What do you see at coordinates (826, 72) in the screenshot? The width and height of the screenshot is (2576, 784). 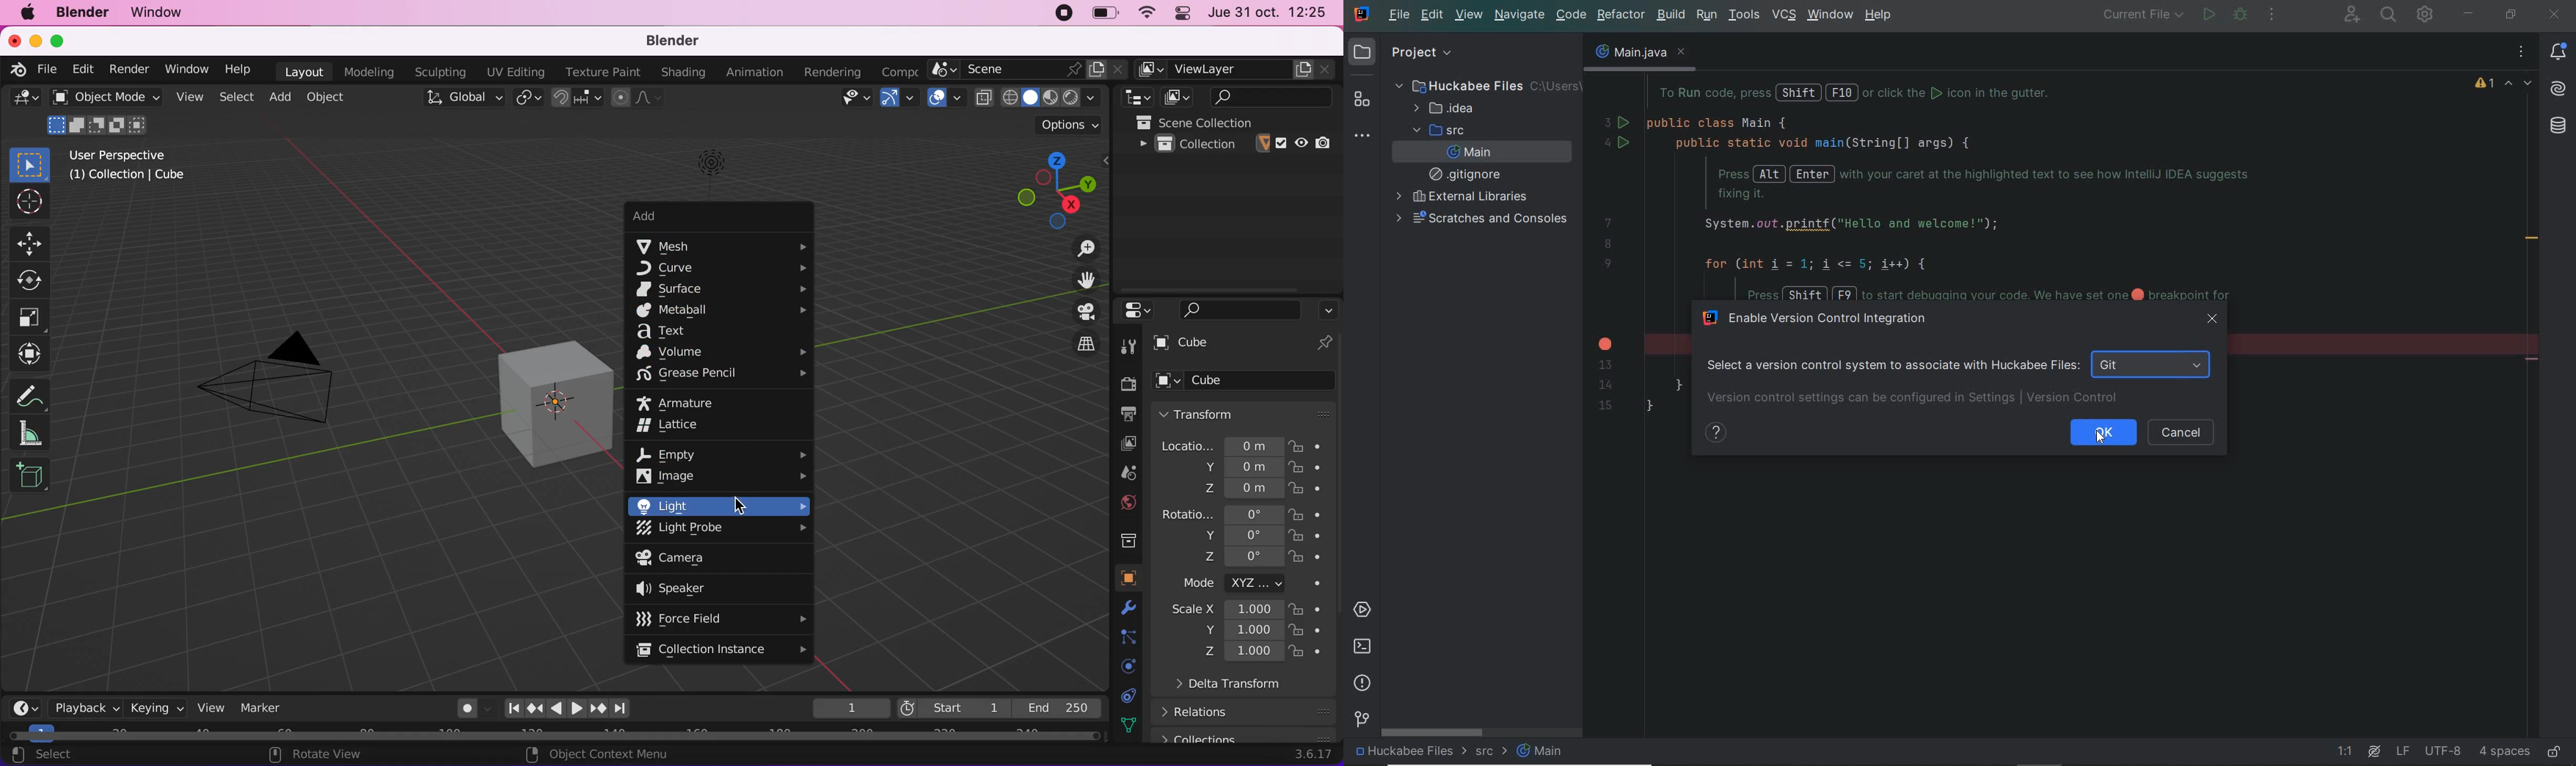 I see `rendering` at bounding box center [826, 72].